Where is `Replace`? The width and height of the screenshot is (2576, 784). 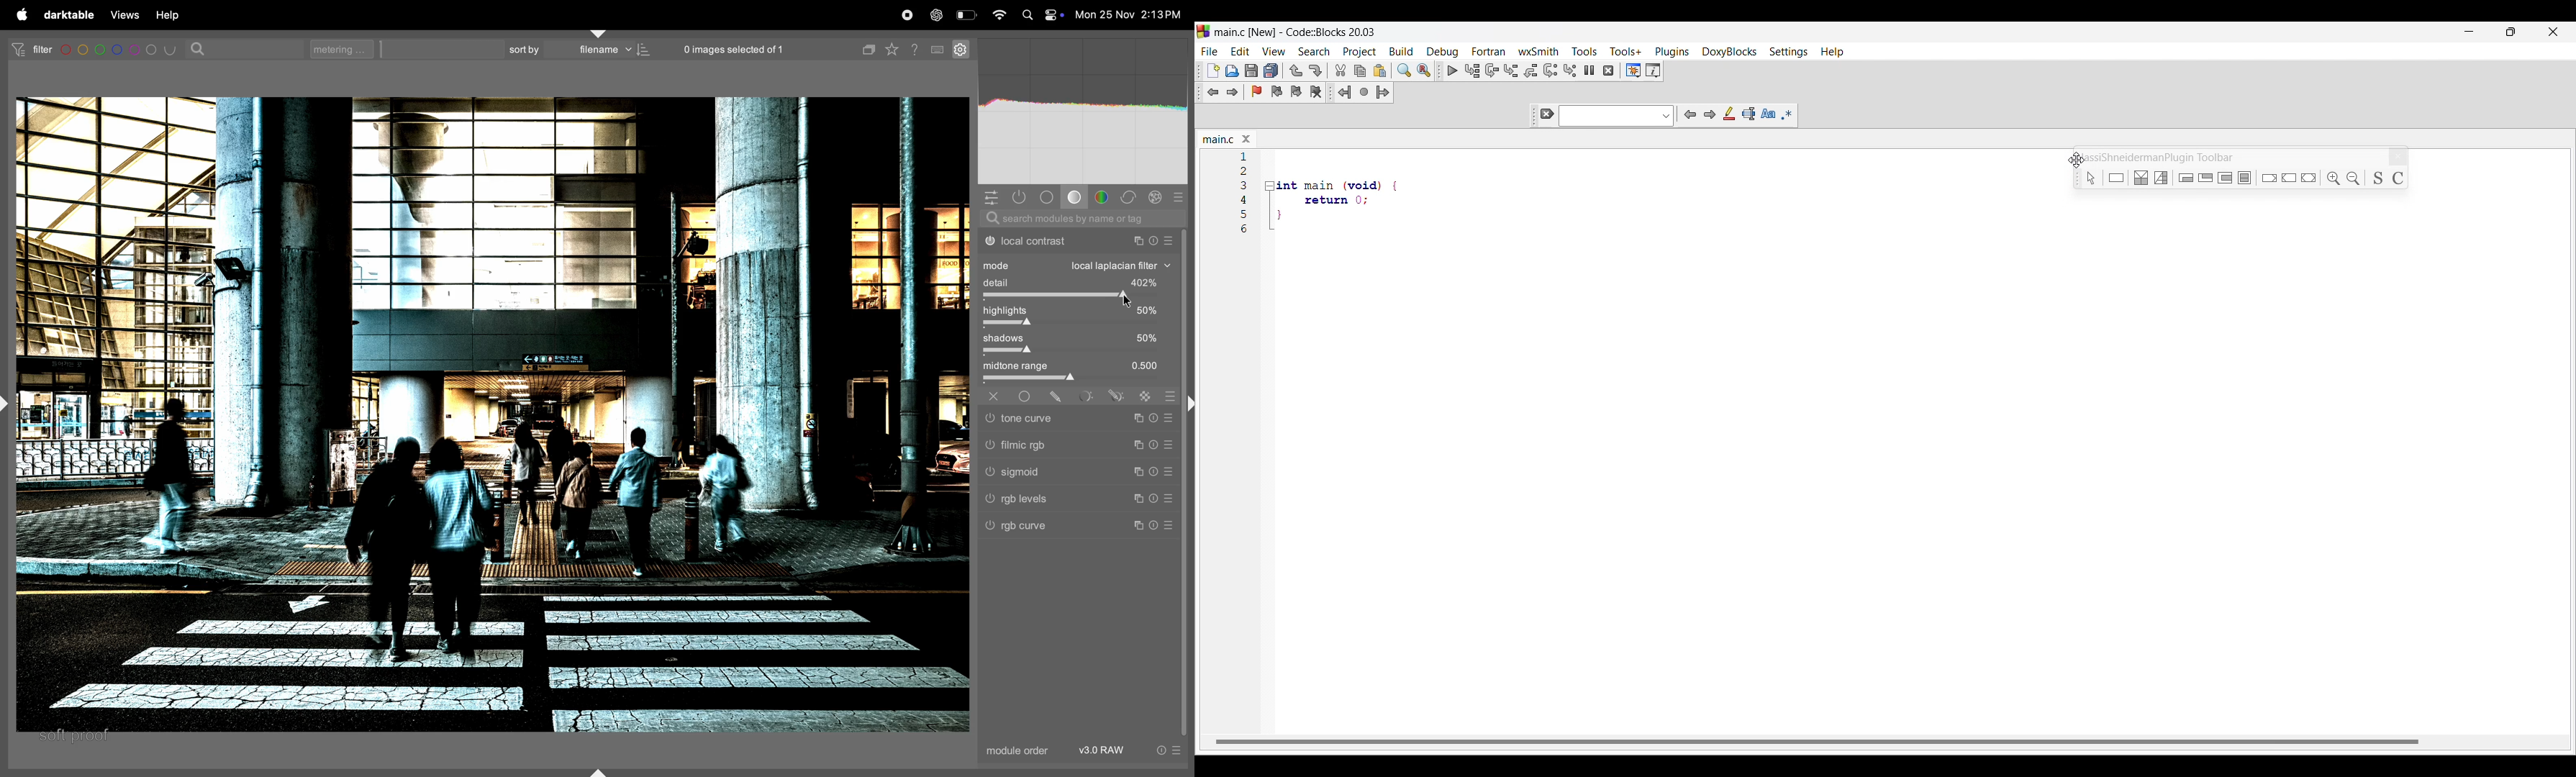 Replace is located at coordinates (1424, 70).